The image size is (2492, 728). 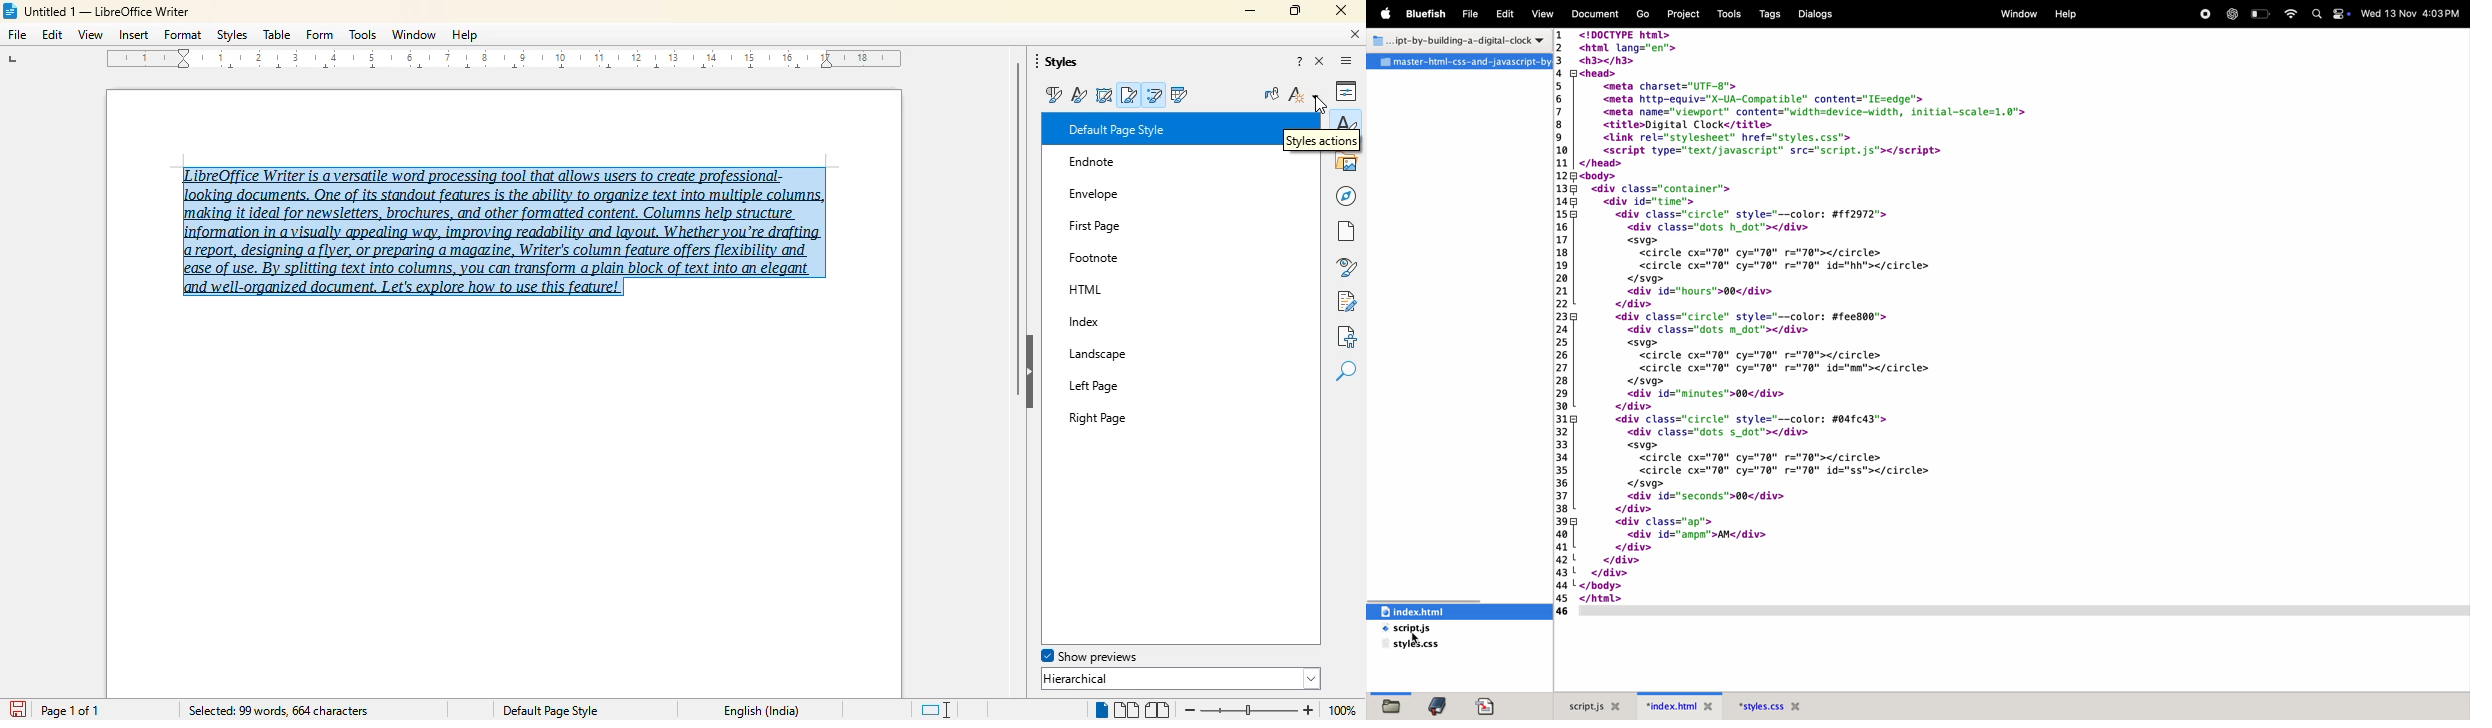 I want to click on spotlight, so click(x=1174, y=656).